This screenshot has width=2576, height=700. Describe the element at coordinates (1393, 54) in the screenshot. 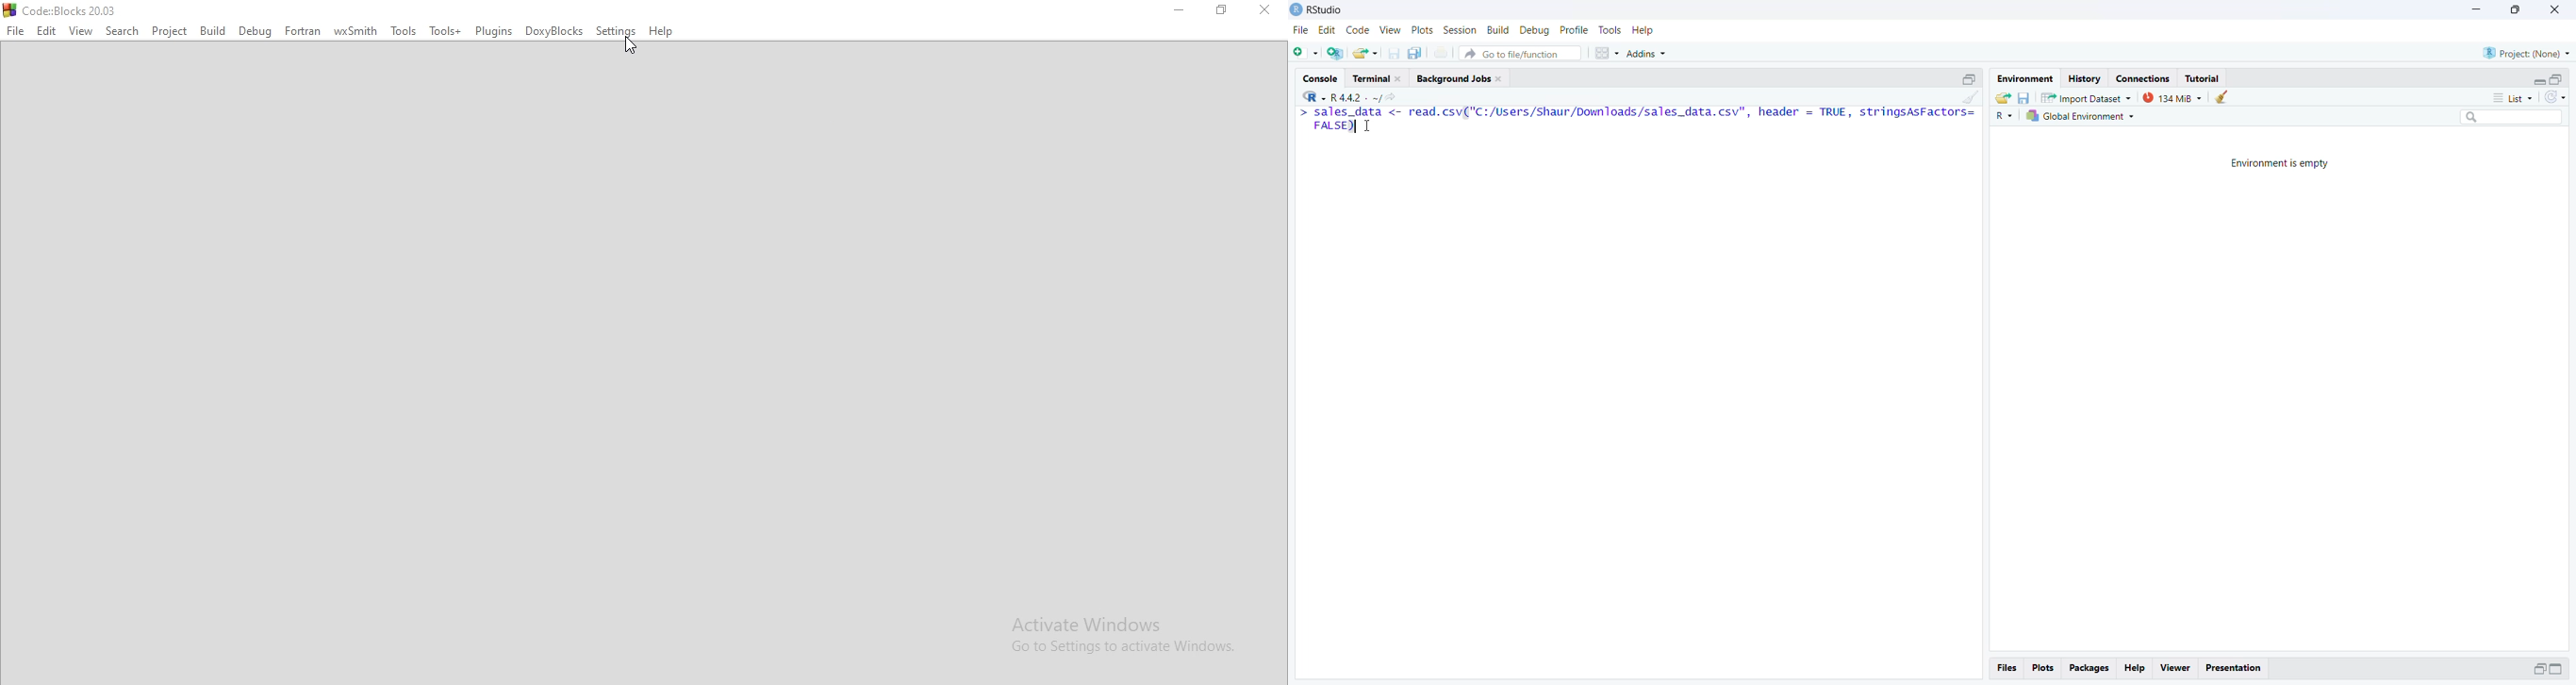

I see `Save current document(CTRL + S)` at that location.